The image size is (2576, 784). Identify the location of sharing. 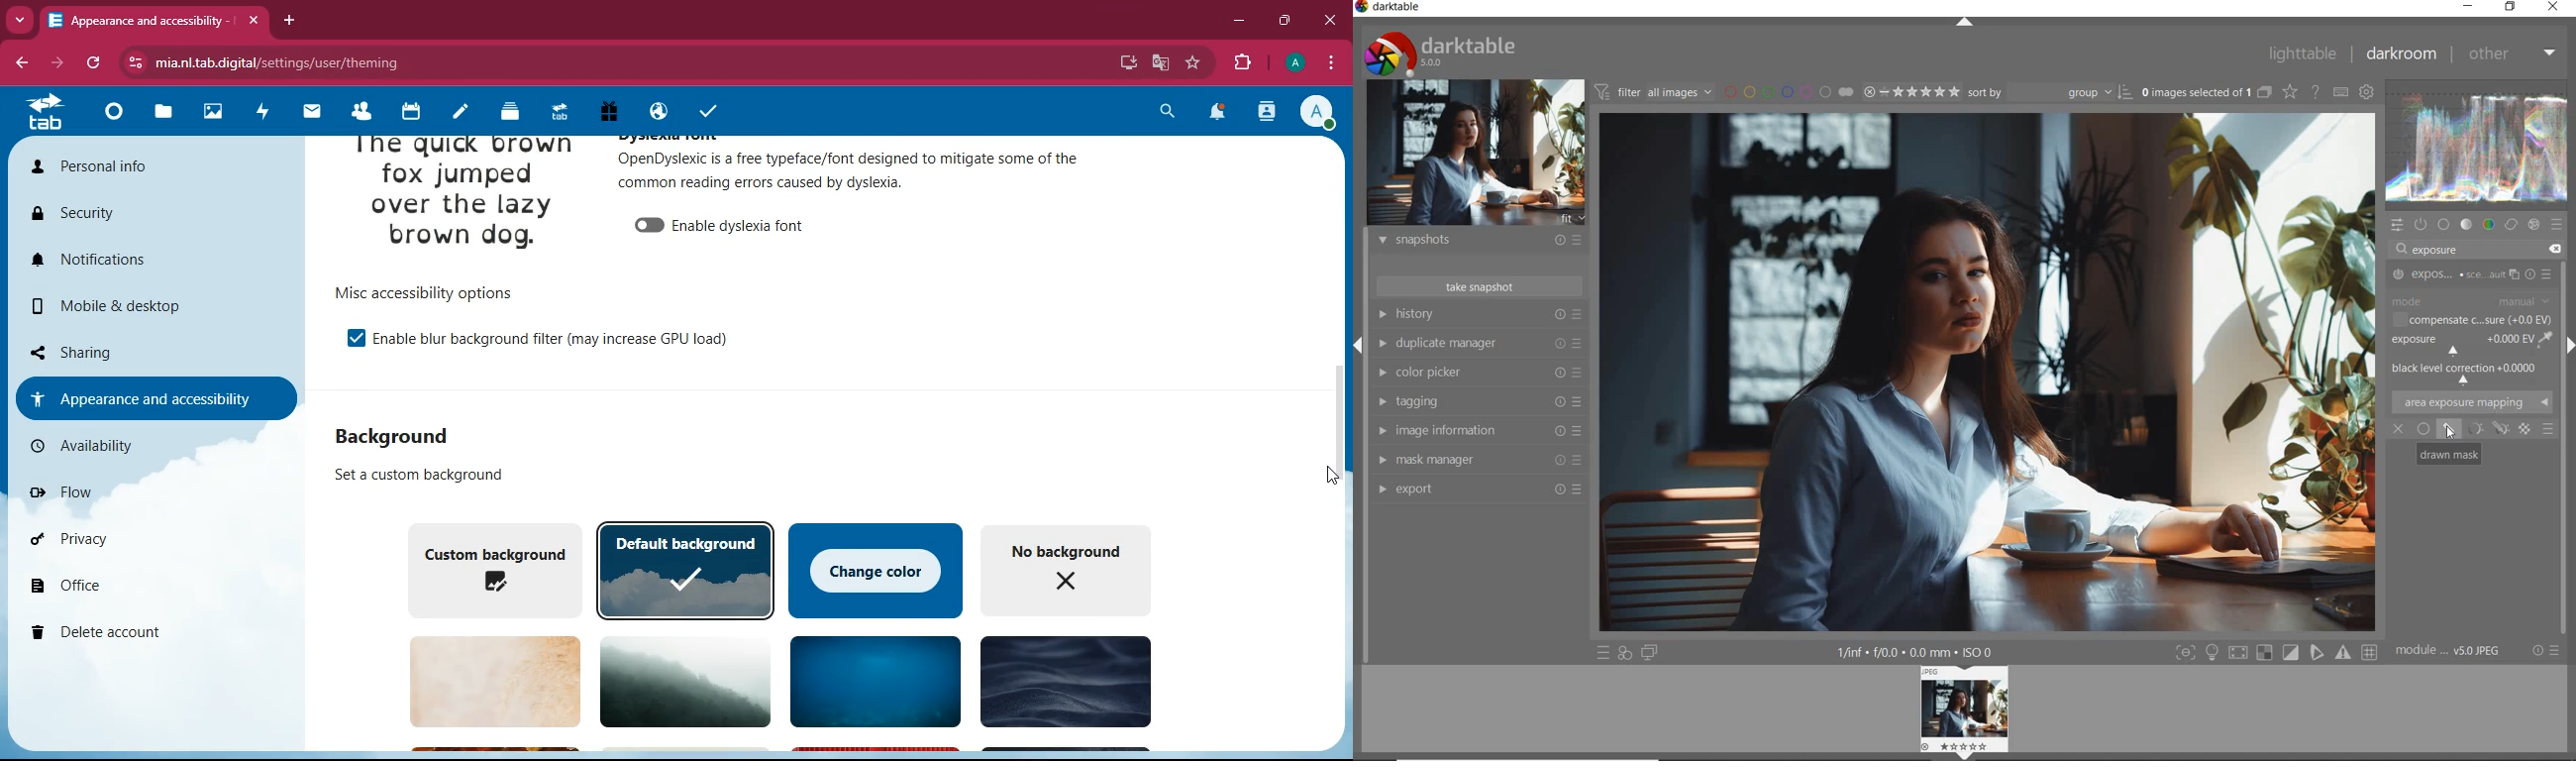
(148, 350).